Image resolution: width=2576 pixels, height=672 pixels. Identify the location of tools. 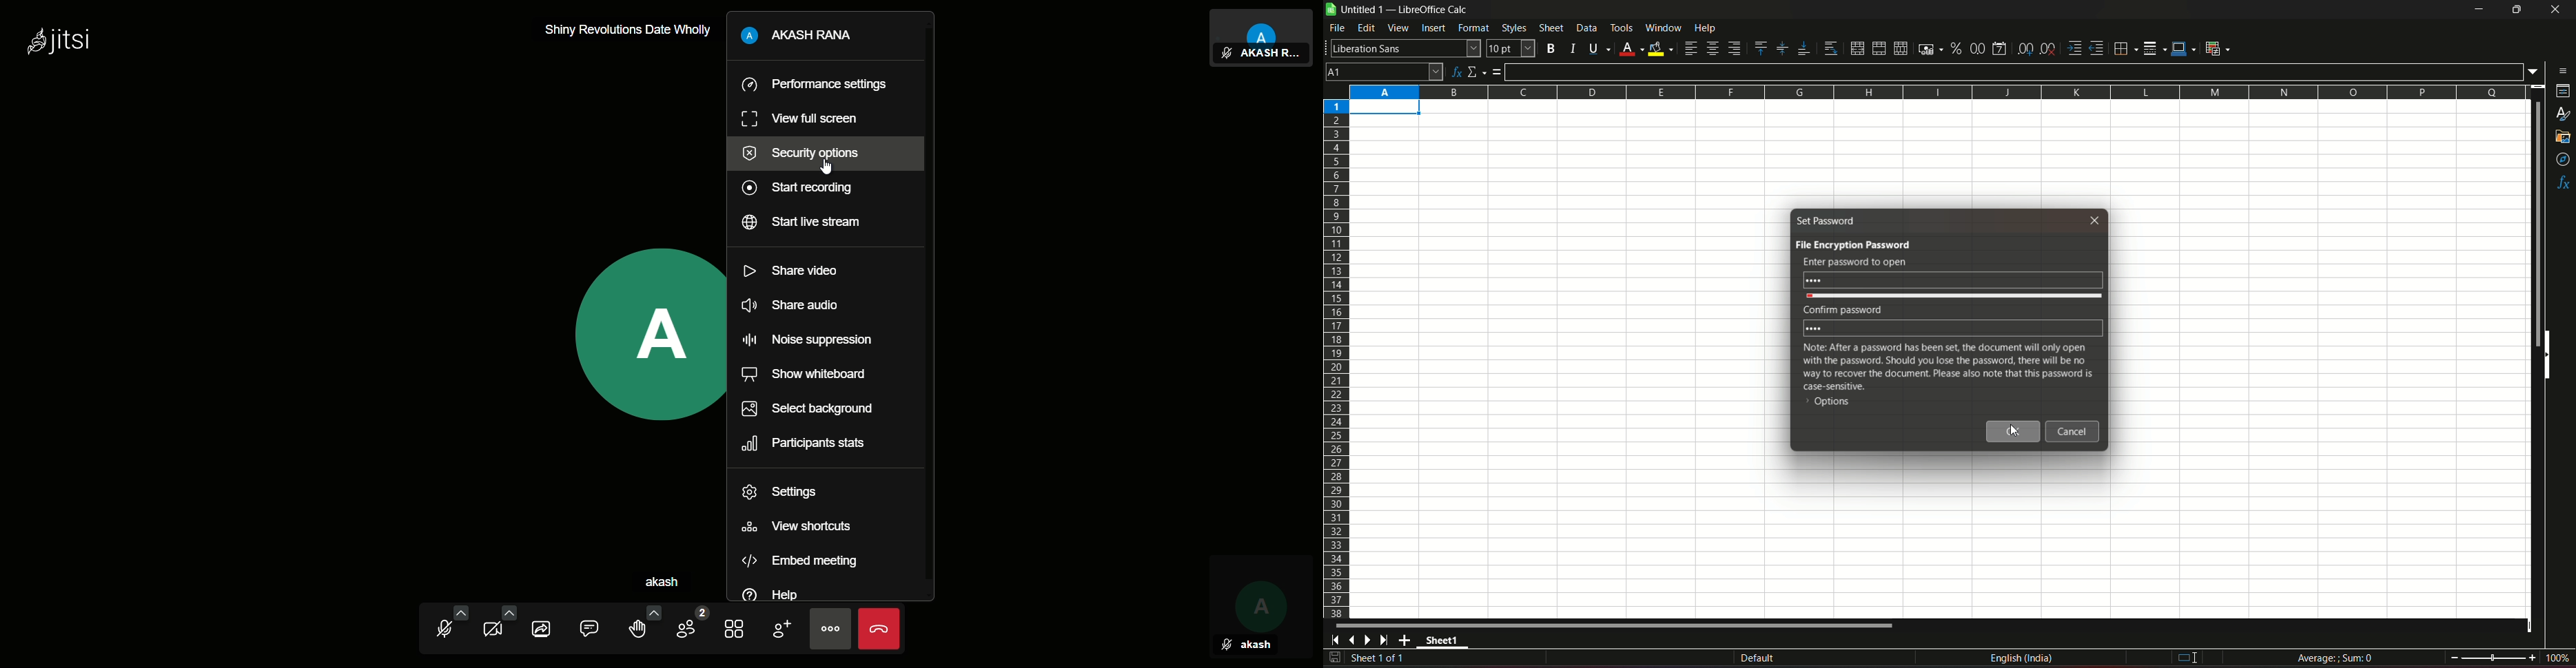
(1622, 27).